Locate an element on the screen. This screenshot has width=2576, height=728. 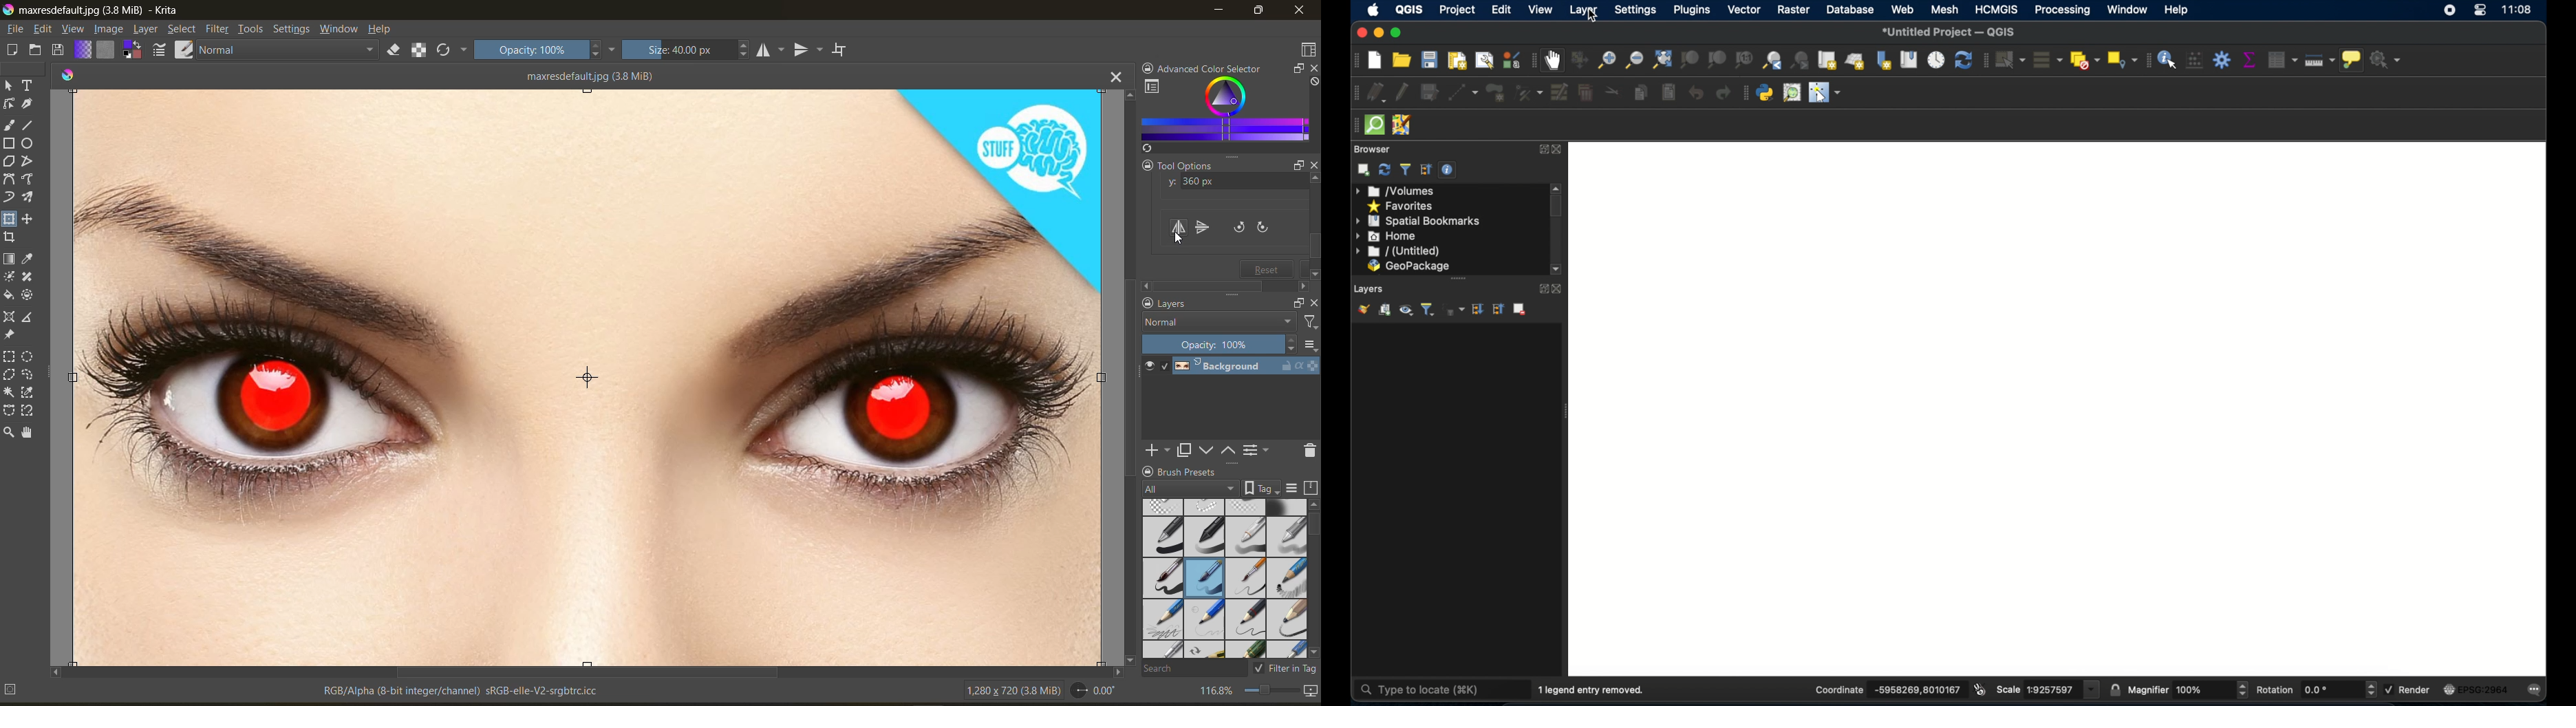
close is located at coordinates (1562, 150).